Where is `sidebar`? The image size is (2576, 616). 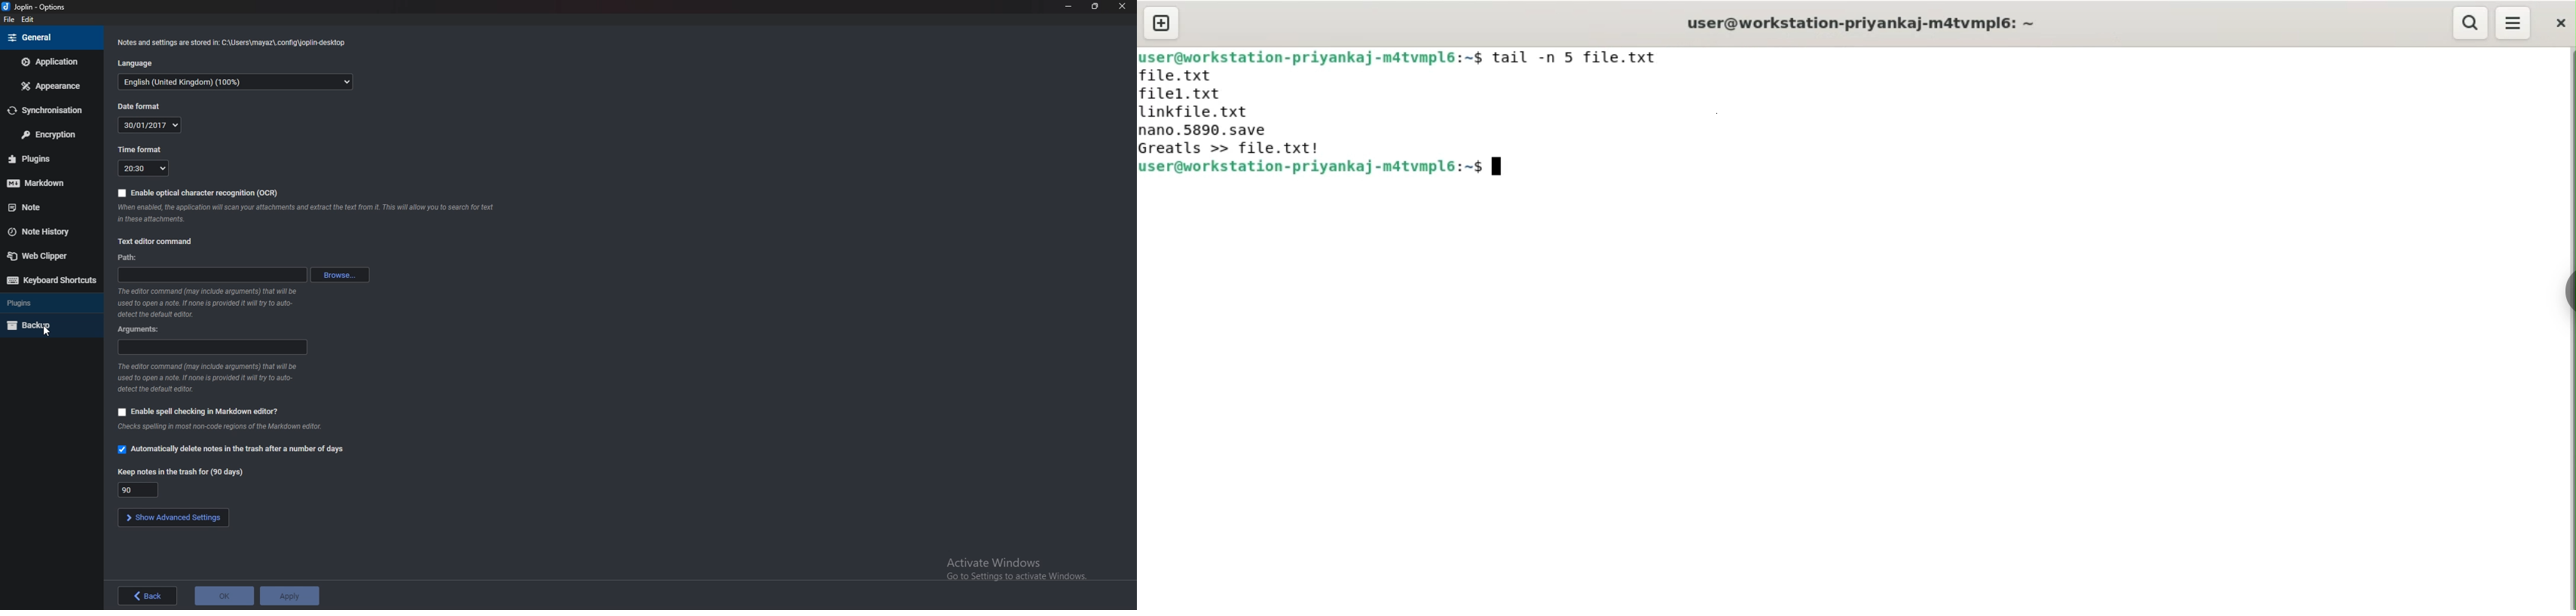
sidebar is located at coordinates (2568, 291).